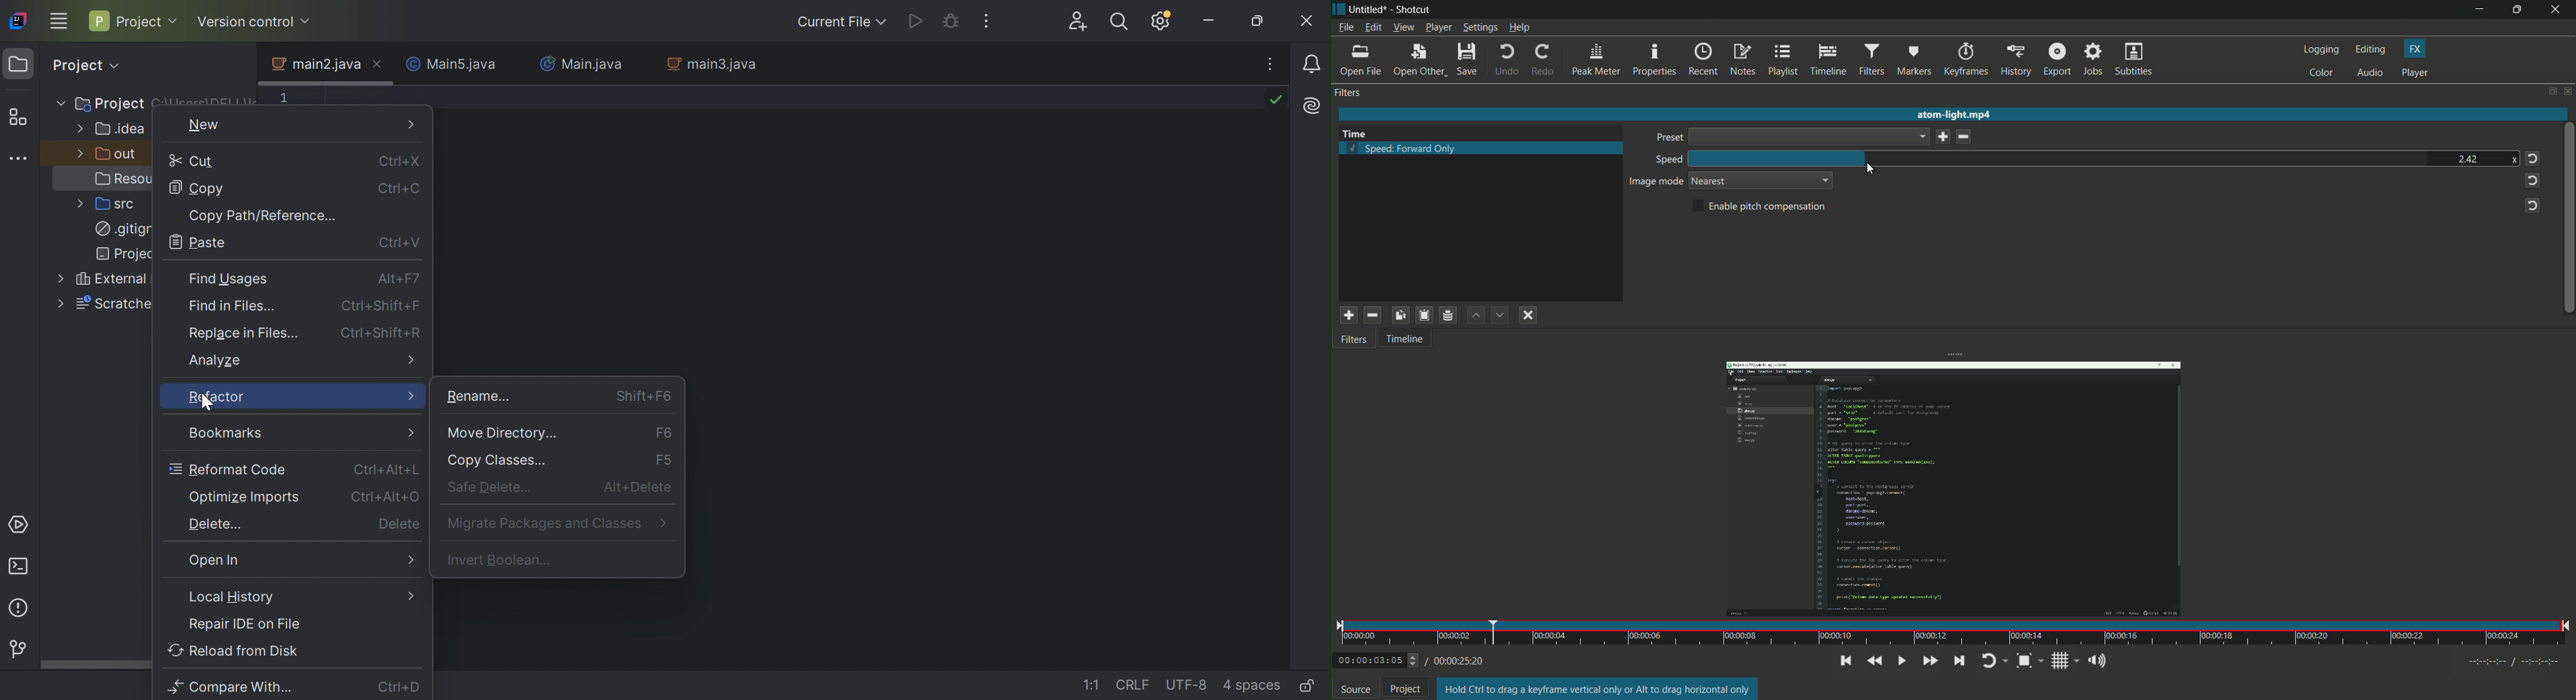 The image size is (2576, 700). What do you see at coordinates (1784, 60) in the screenshot?
I see `playlist` at bounding box center [1784, 60].